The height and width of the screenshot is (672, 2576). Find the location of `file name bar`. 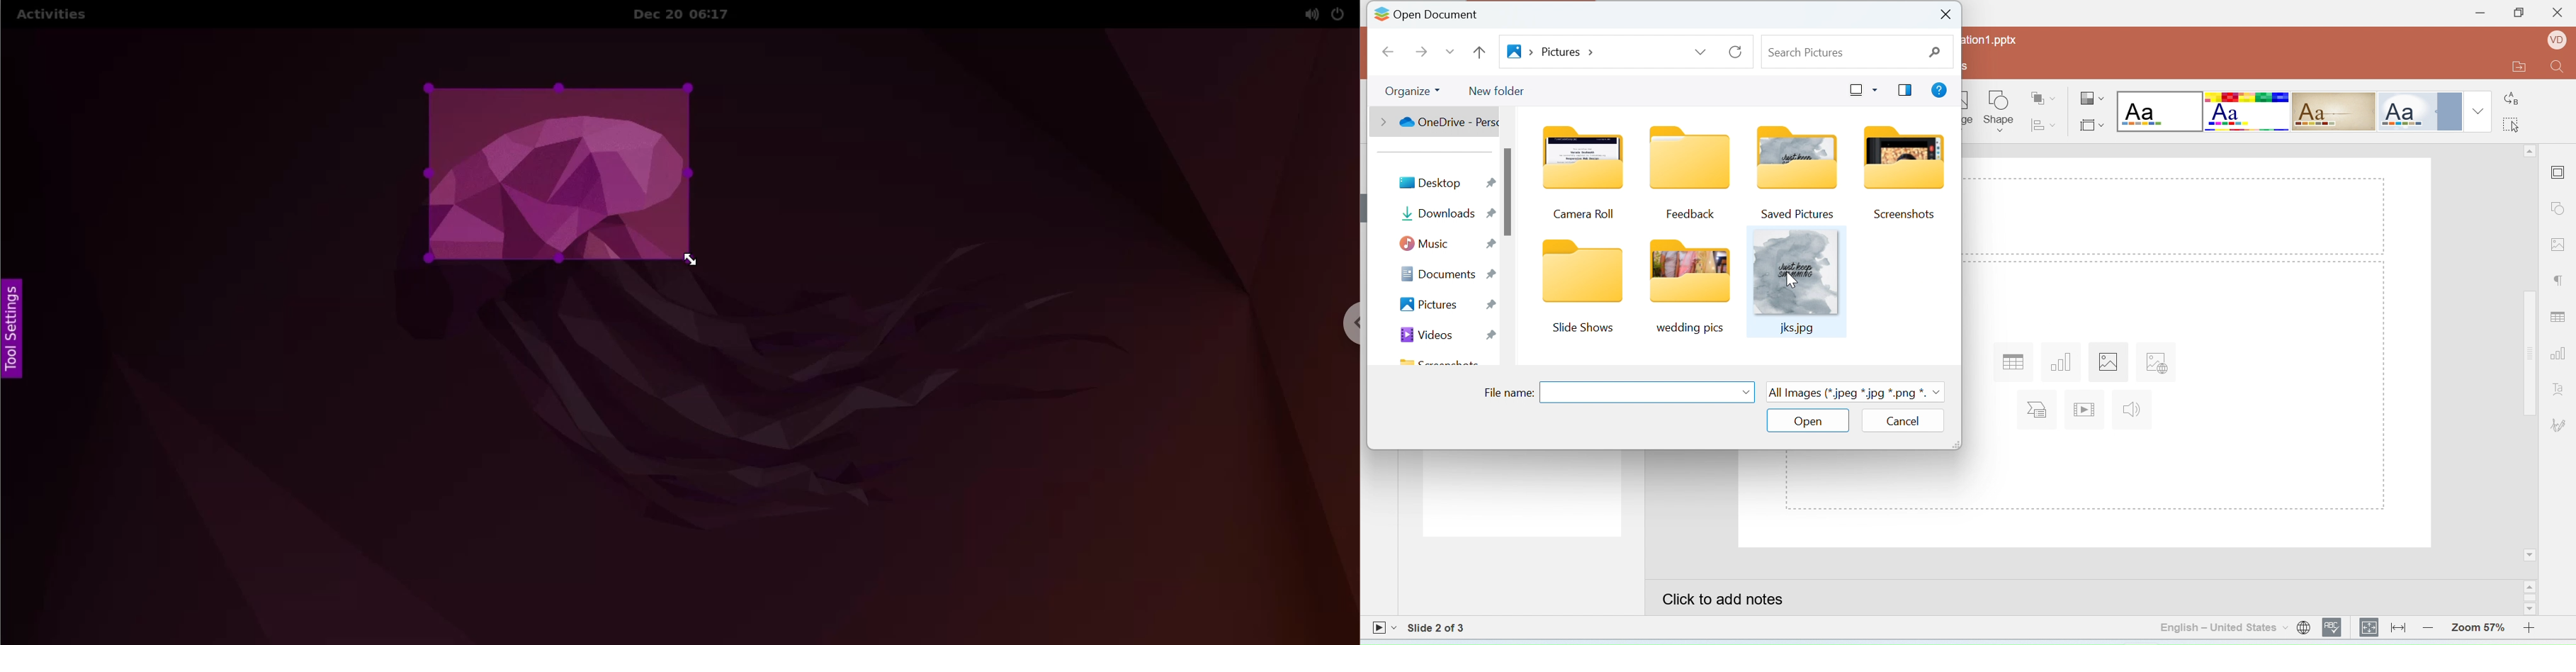

file name bar is located at coordinates (1648, 393).